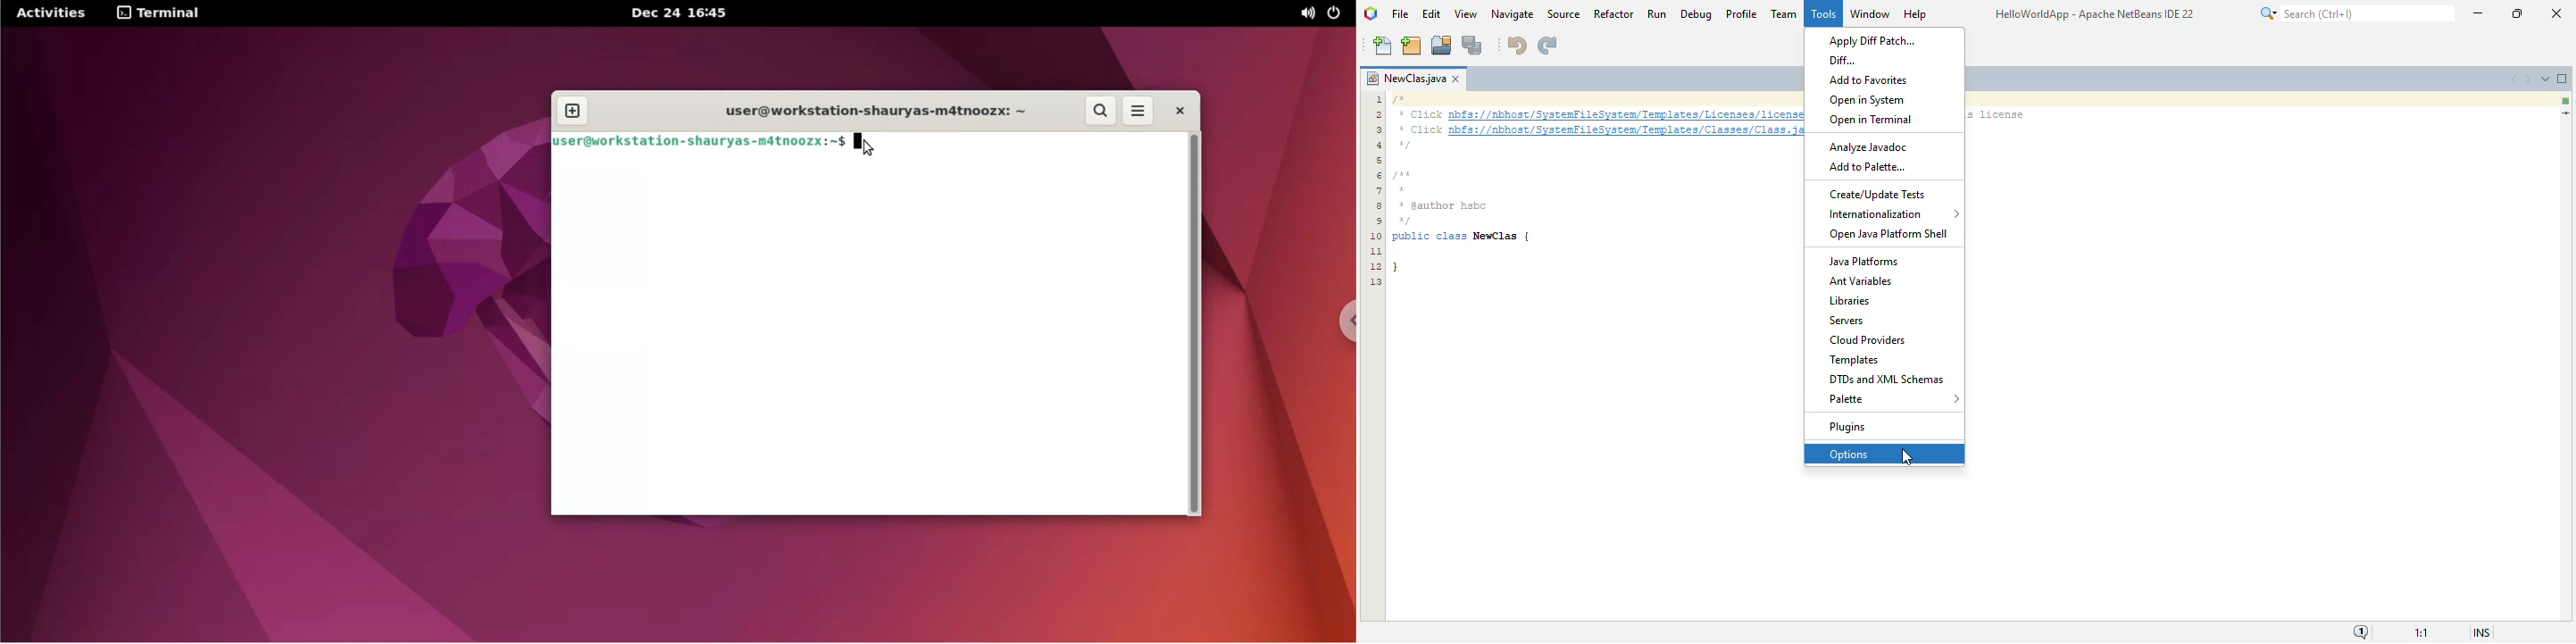 The width and height of the screenshot is (2576, 644). I want to click on show opened documents list, so click(2544, 78).